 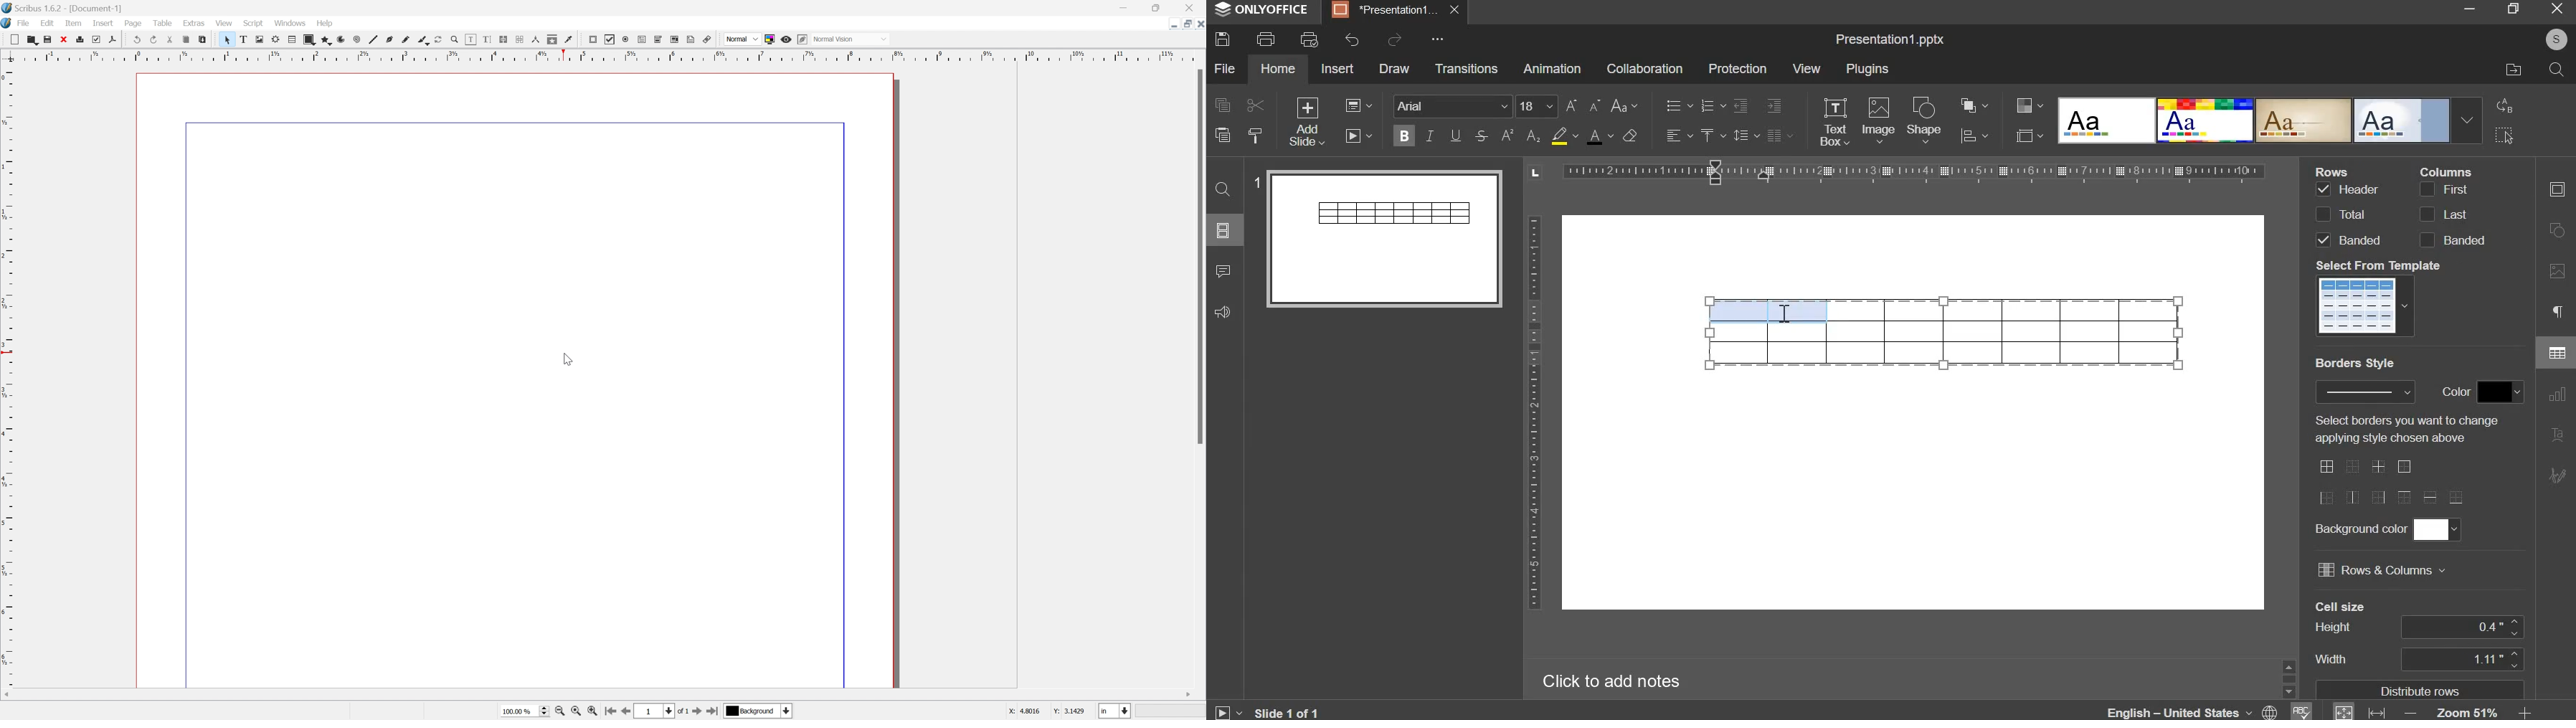 What do you see at coordinates (1114, 710) in the screenshot?
I see `select current unit` at bounding box center [1114, 710].